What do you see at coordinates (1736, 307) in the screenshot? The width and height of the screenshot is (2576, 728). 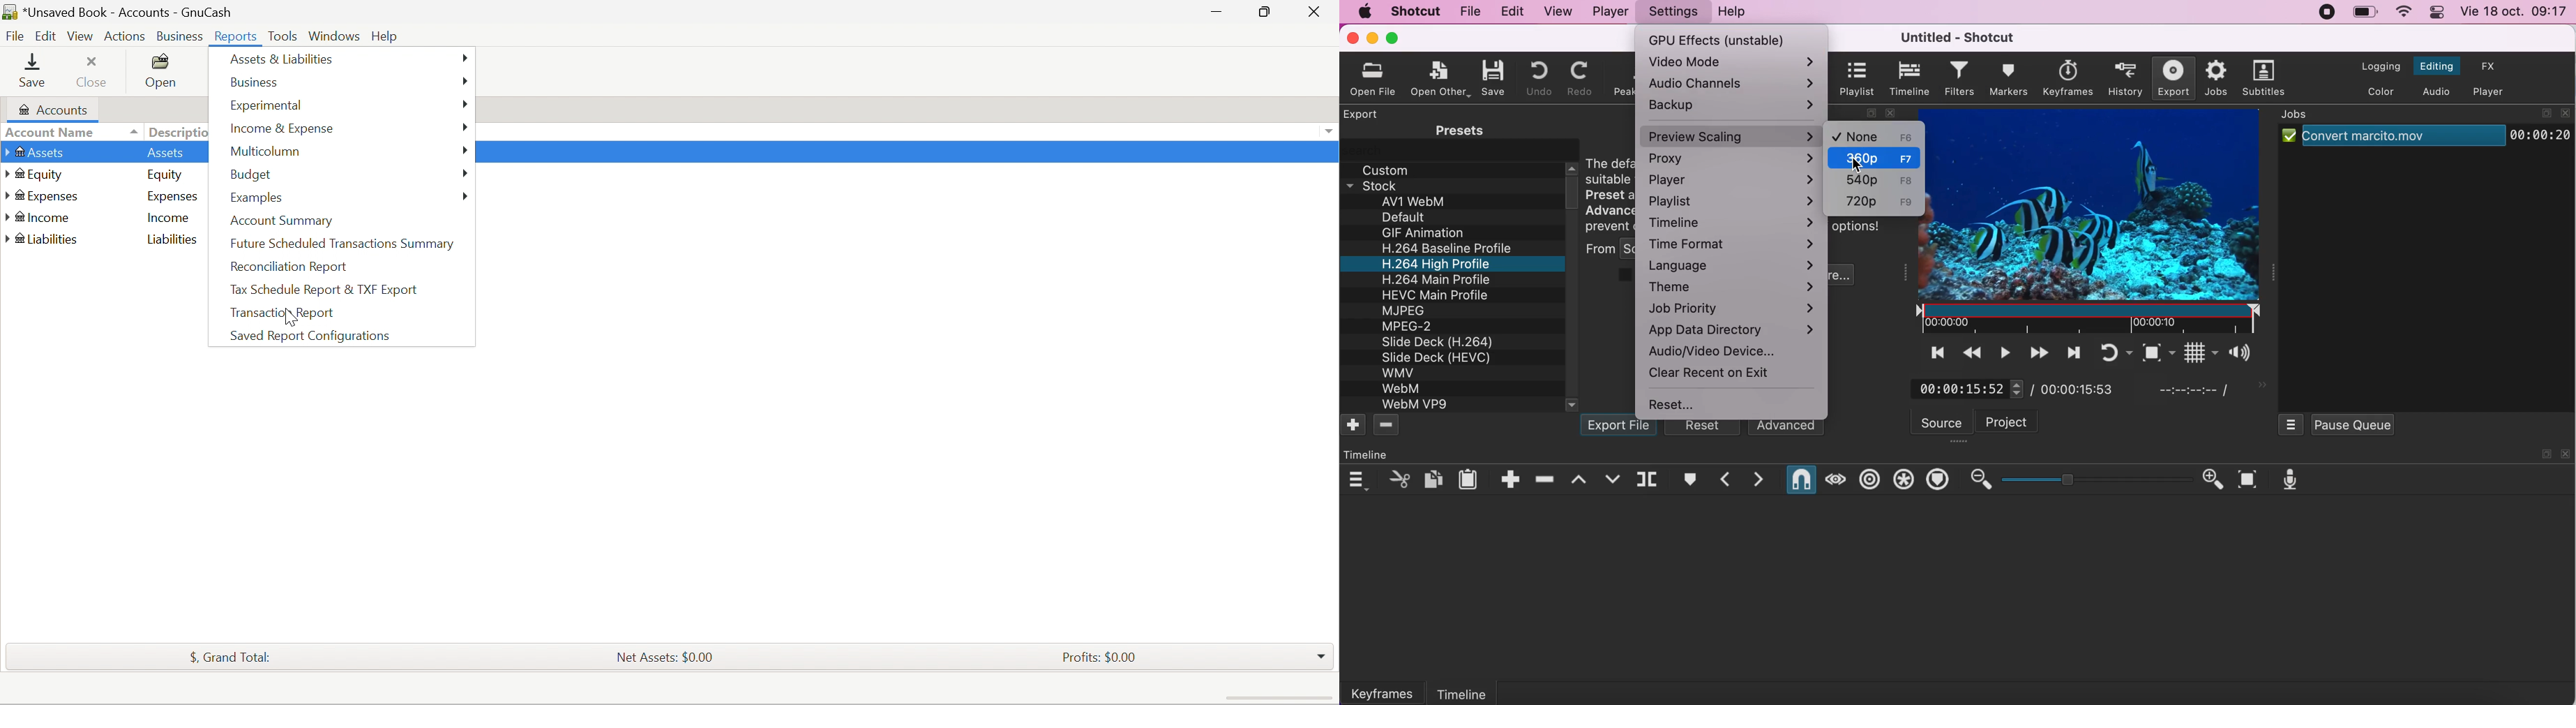 I see `job priority` at bounding box center [1736, 307].